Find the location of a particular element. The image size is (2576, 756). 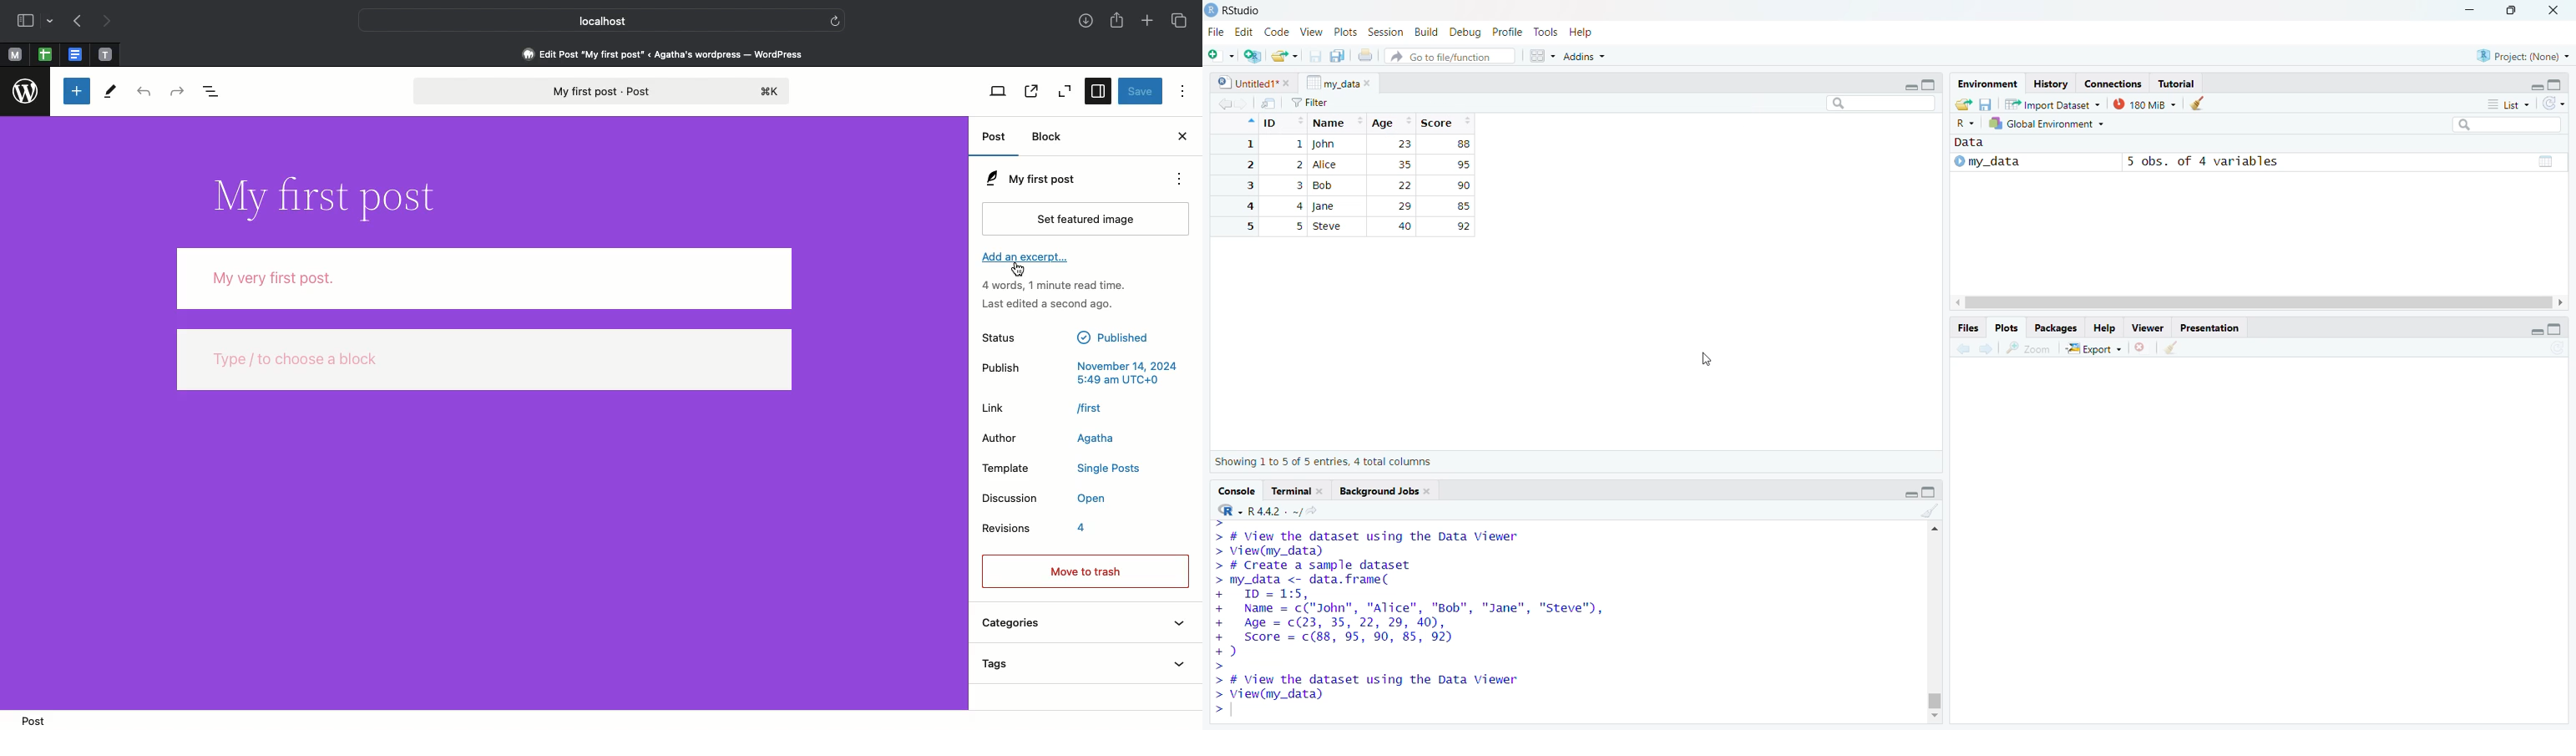

Open an existing file is located at coordinates (1287, 57).